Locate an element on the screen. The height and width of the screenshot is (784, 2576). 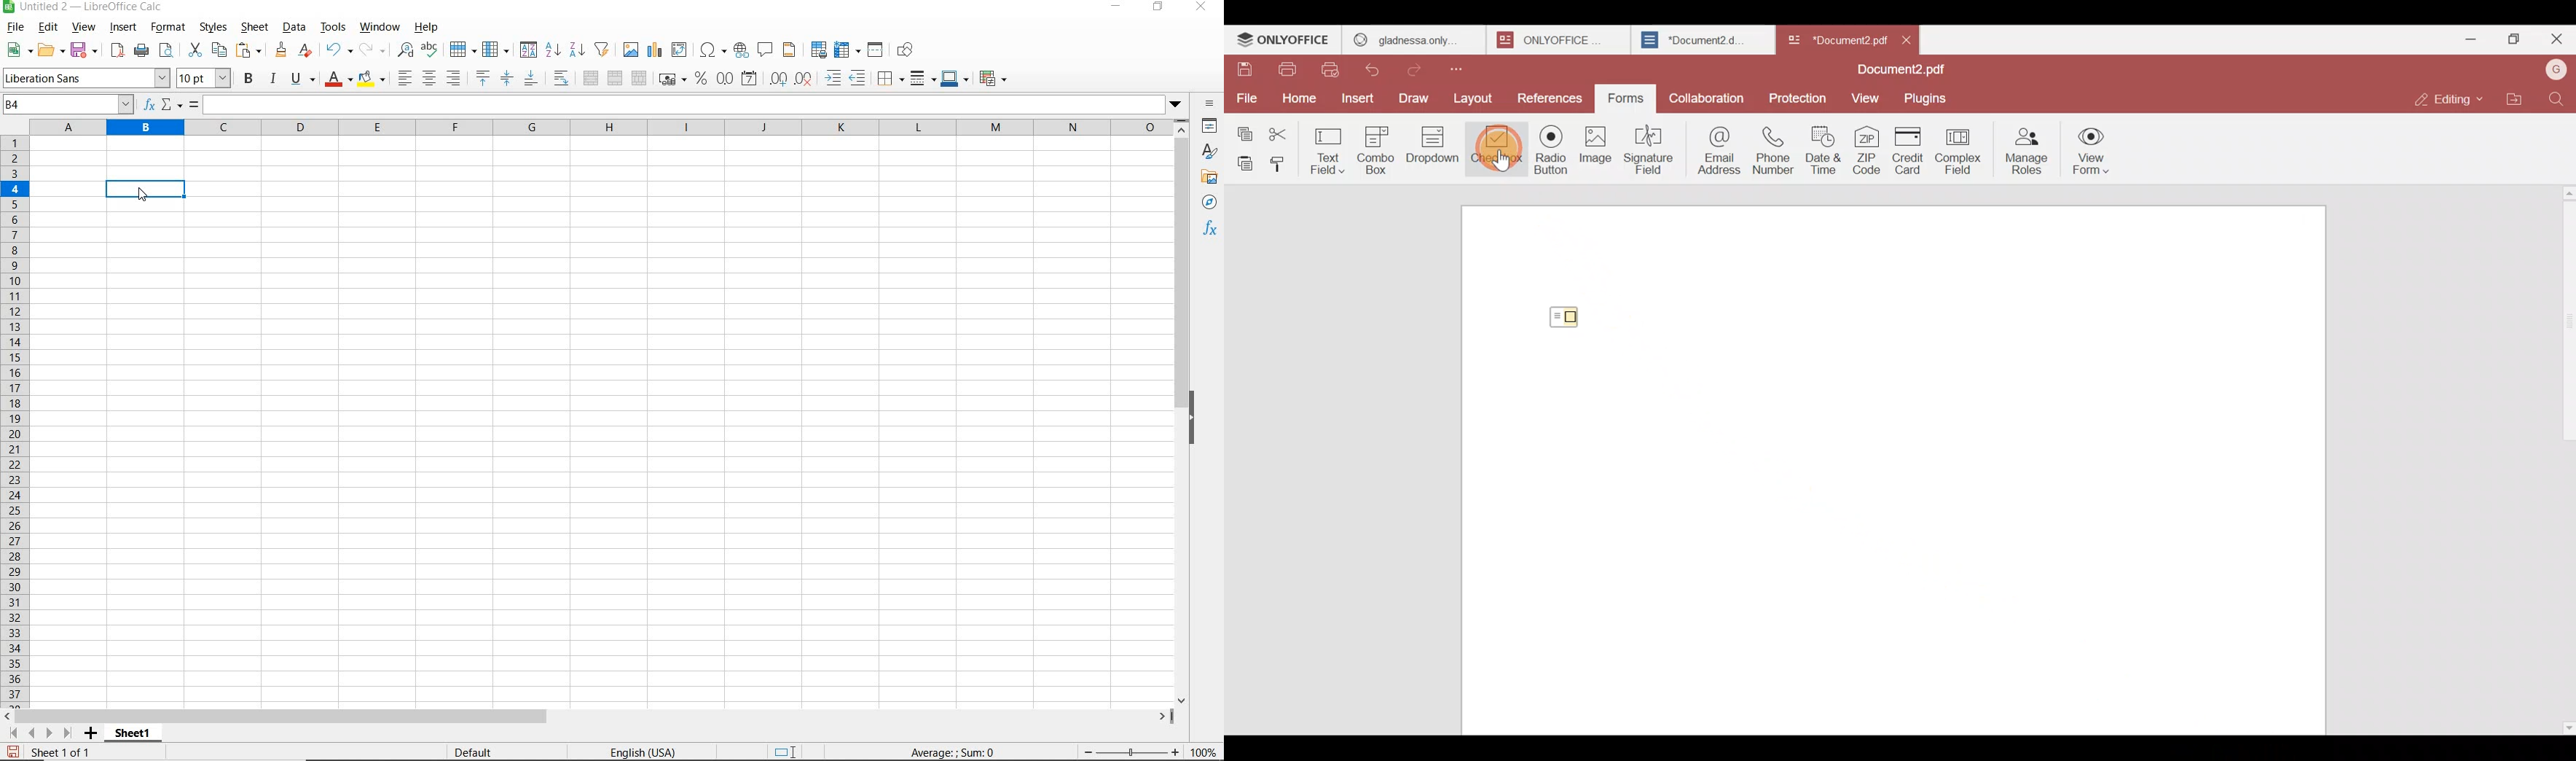
navigator is located at coordinates (1209, 203).